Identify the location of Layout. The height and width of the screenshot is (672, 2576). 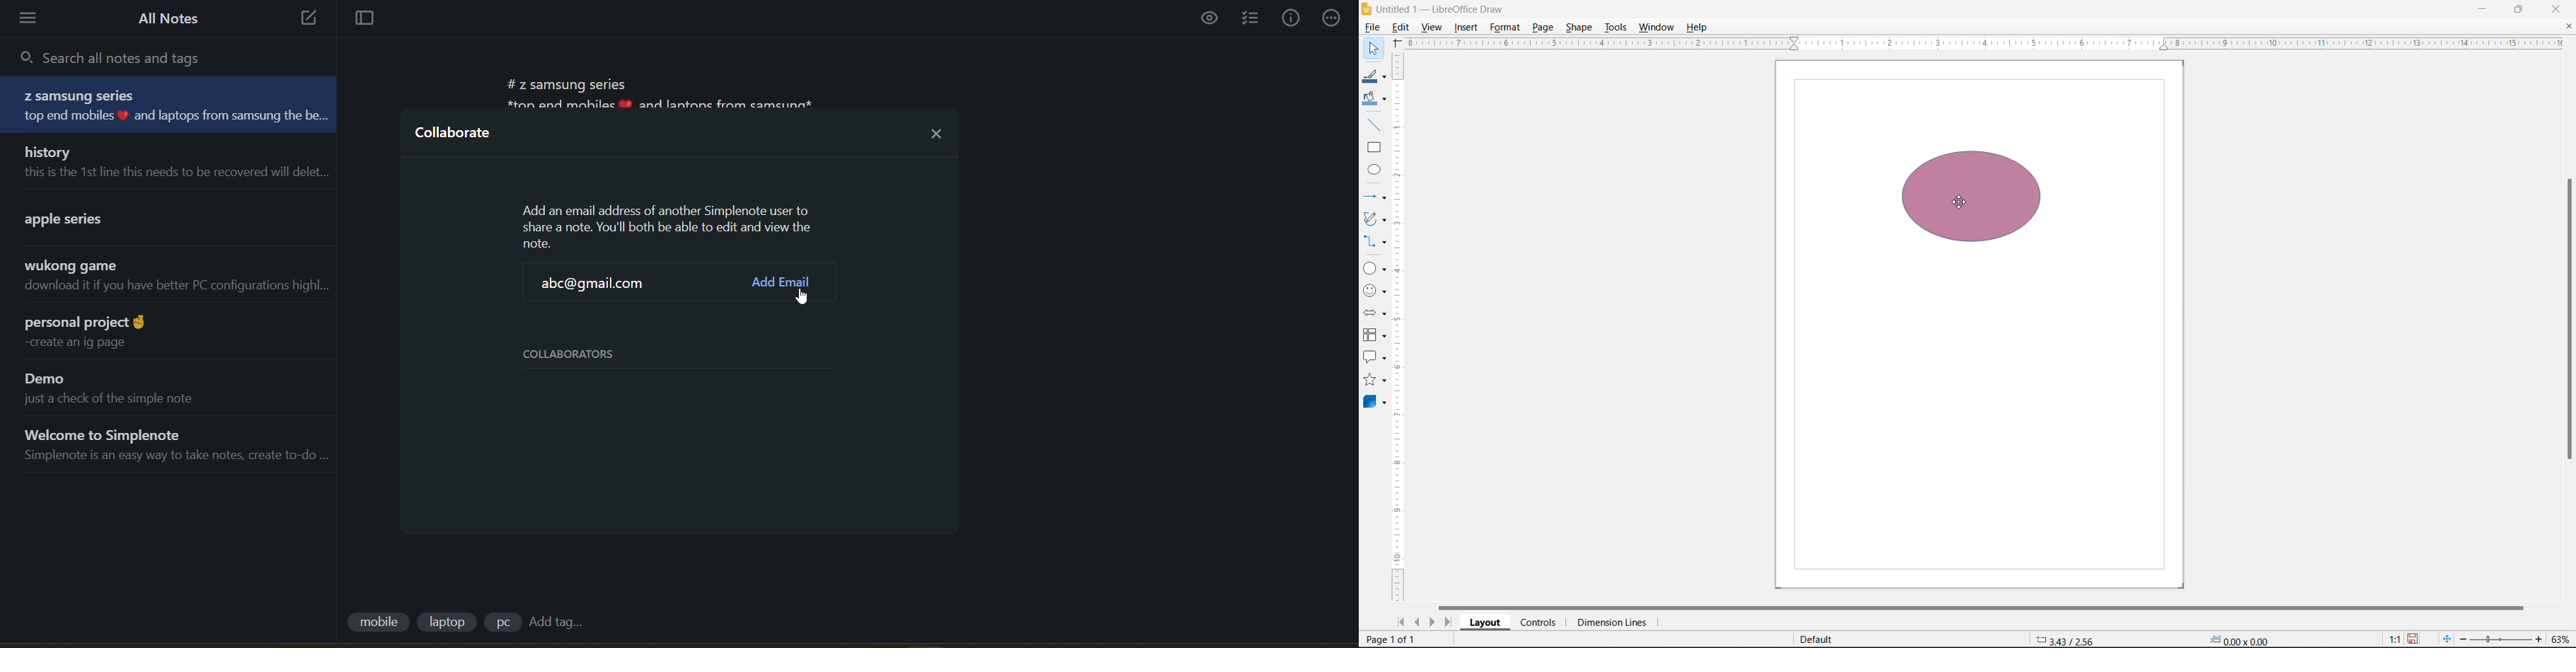
(1485, 623).